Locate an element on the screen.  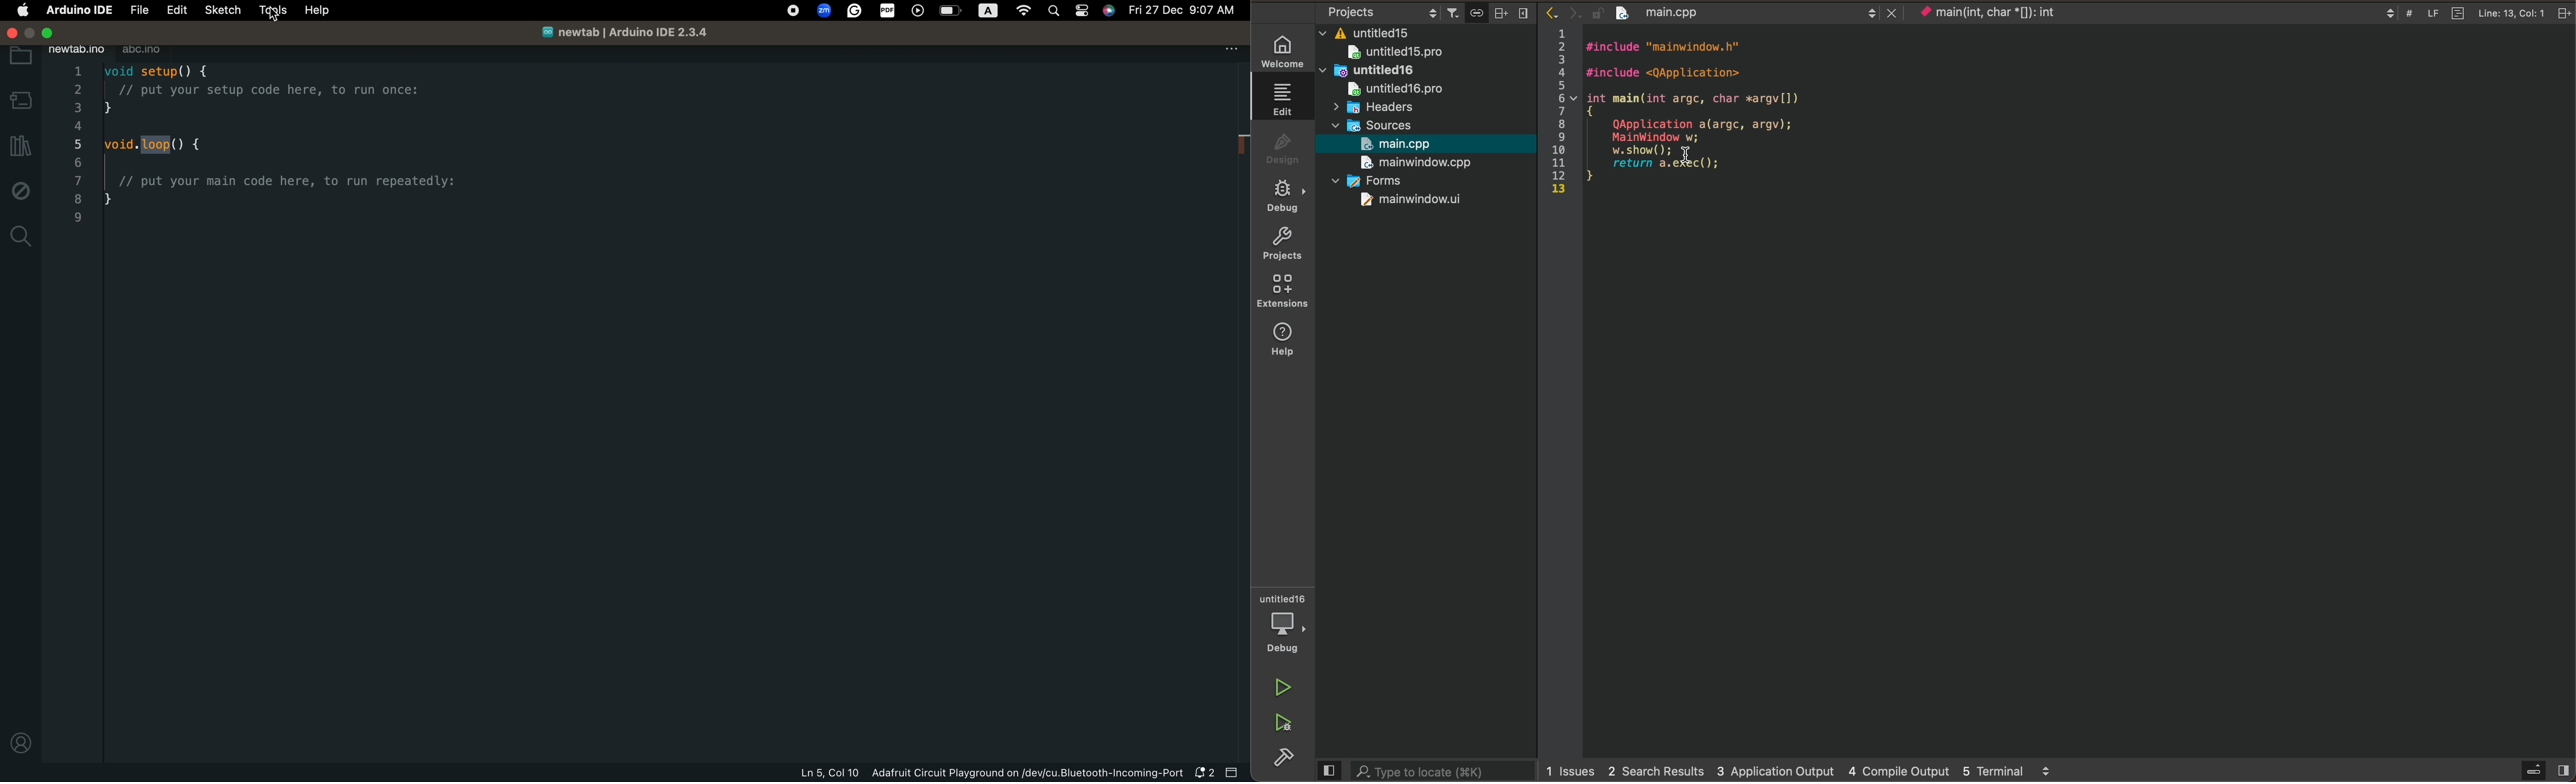
extensions is located at coordinates (1283, 291).